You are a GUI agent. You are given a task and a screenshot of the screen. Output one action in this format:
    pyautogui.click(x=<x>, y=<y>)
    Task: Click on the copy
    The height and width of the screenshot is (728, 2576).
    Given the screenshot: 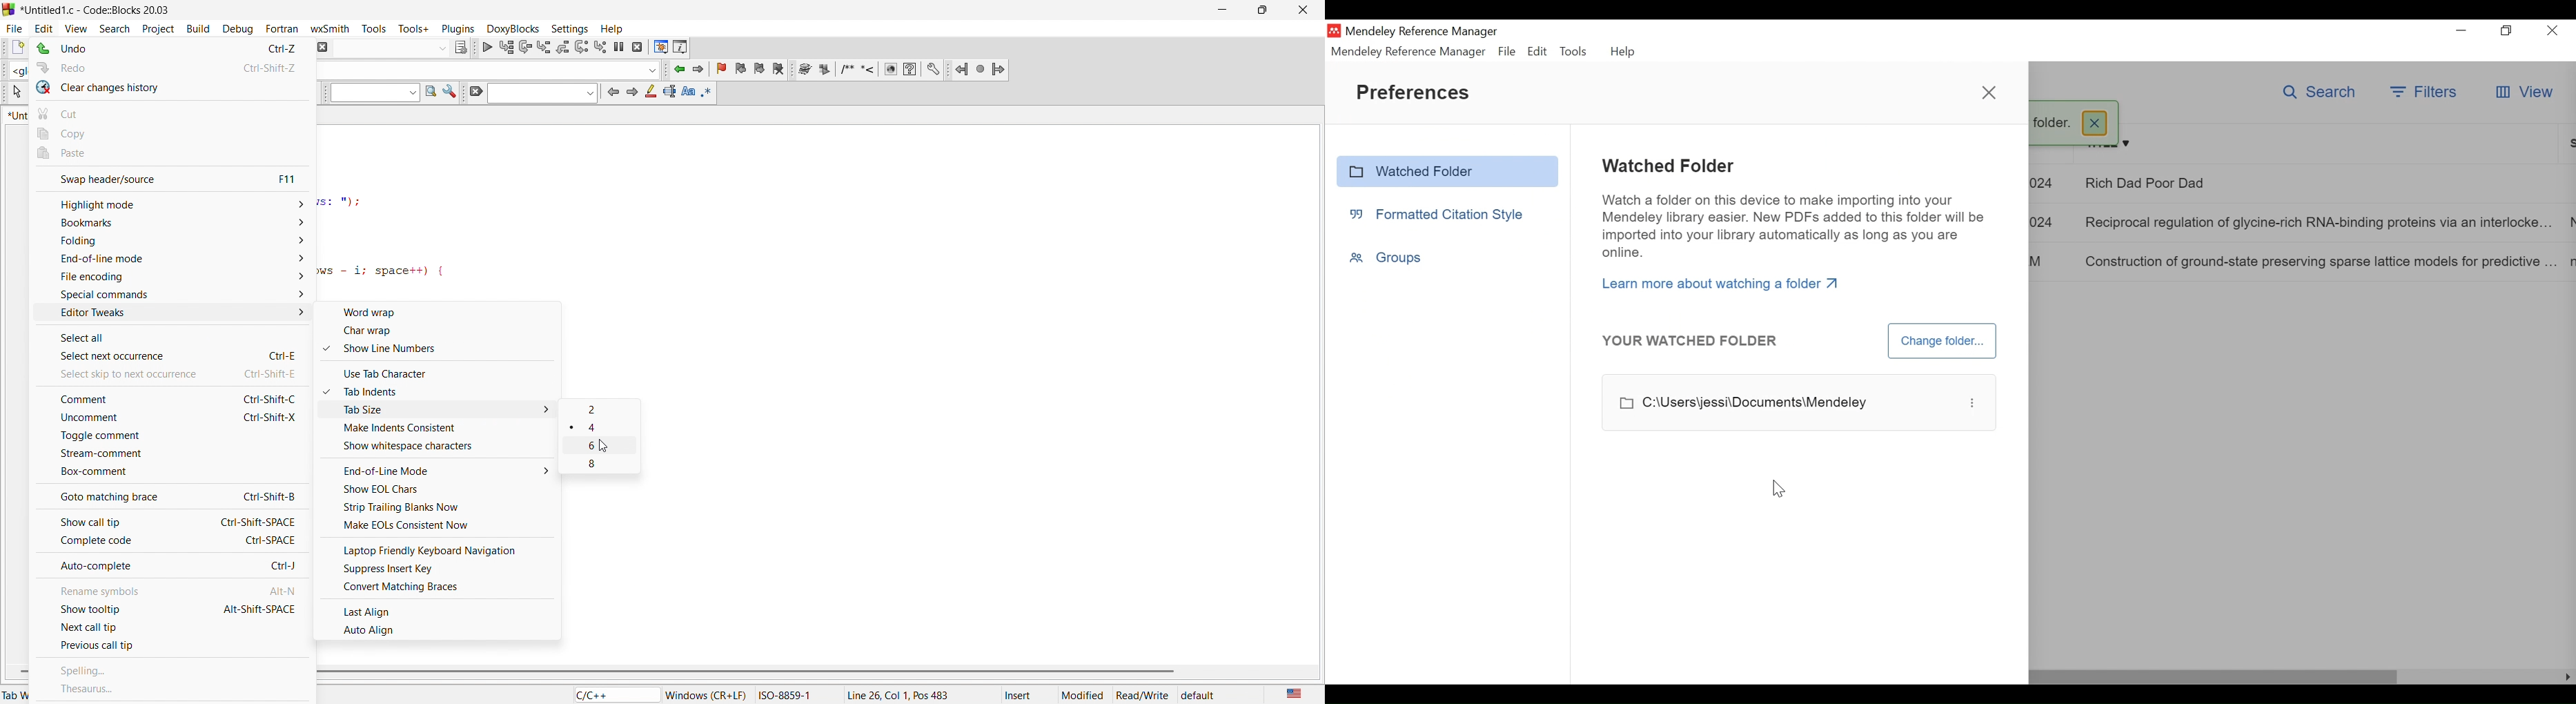 What is the action you would take?
    pyautogui.click(x=171, y=133)
    